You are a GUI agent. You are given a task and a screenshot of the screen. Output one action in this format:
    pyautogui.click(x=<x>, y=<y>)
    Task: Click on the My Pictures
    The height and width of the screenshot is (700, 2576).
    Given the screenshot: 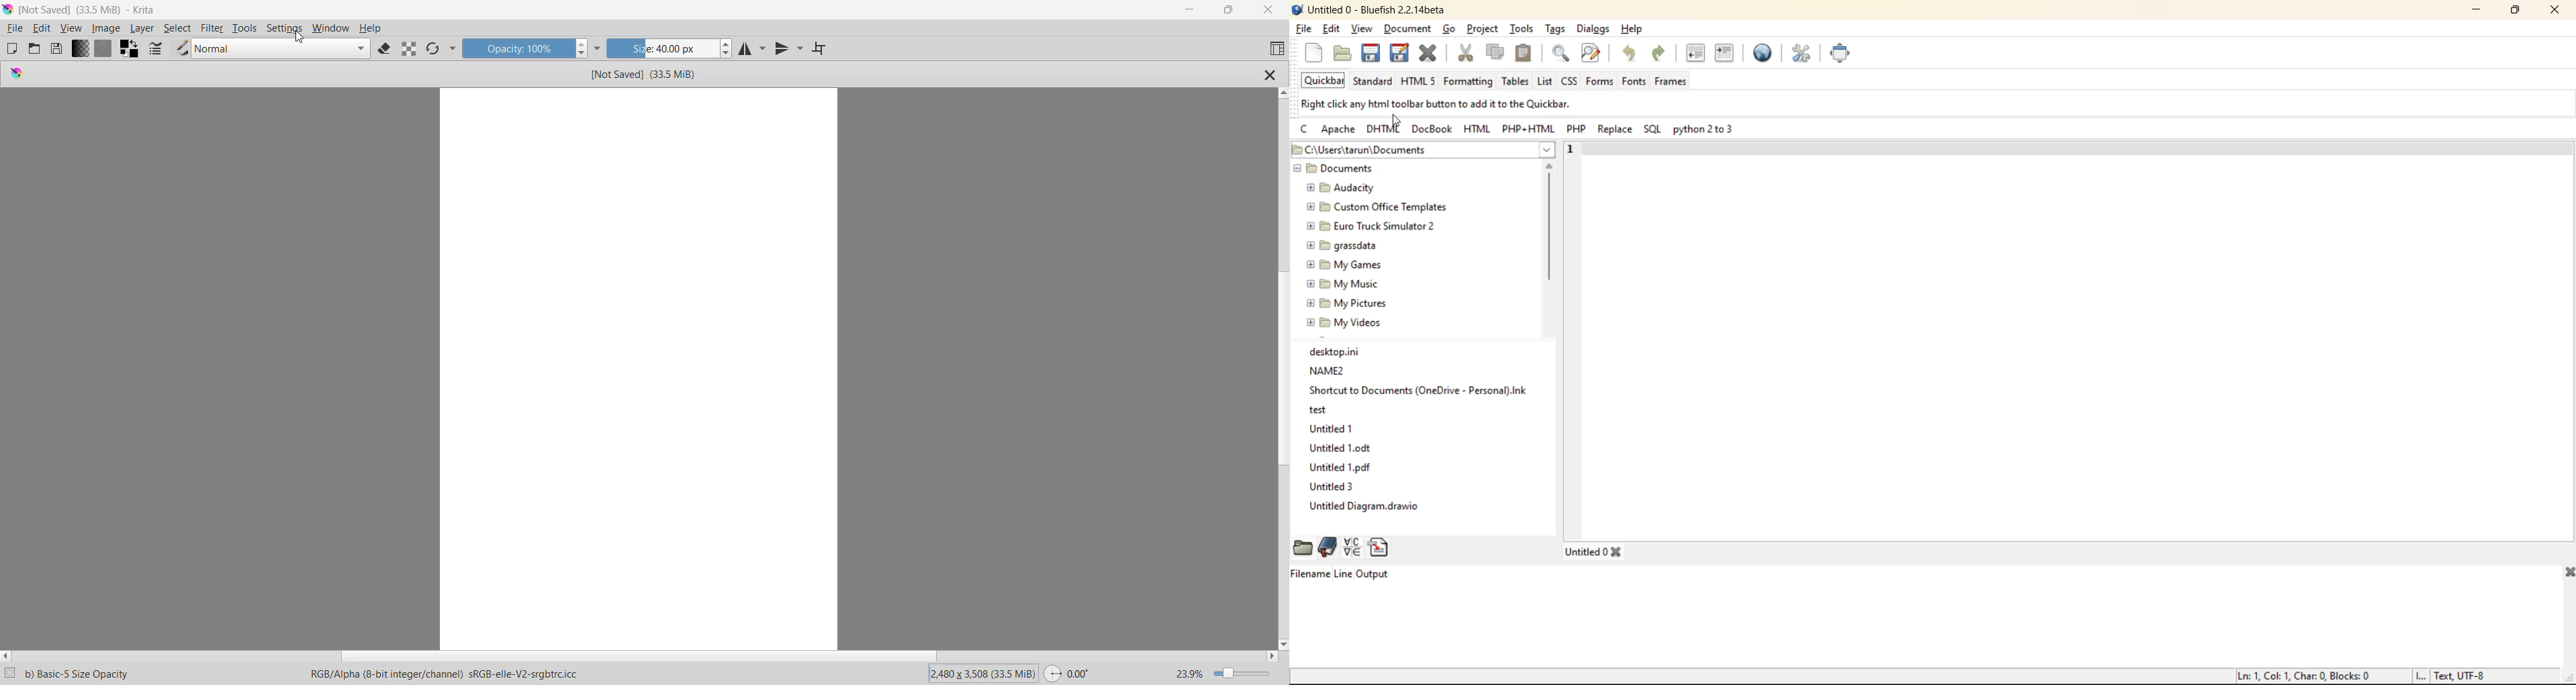 What is the action you would take?
    pyautogui.click(x=1352, y=303)
    